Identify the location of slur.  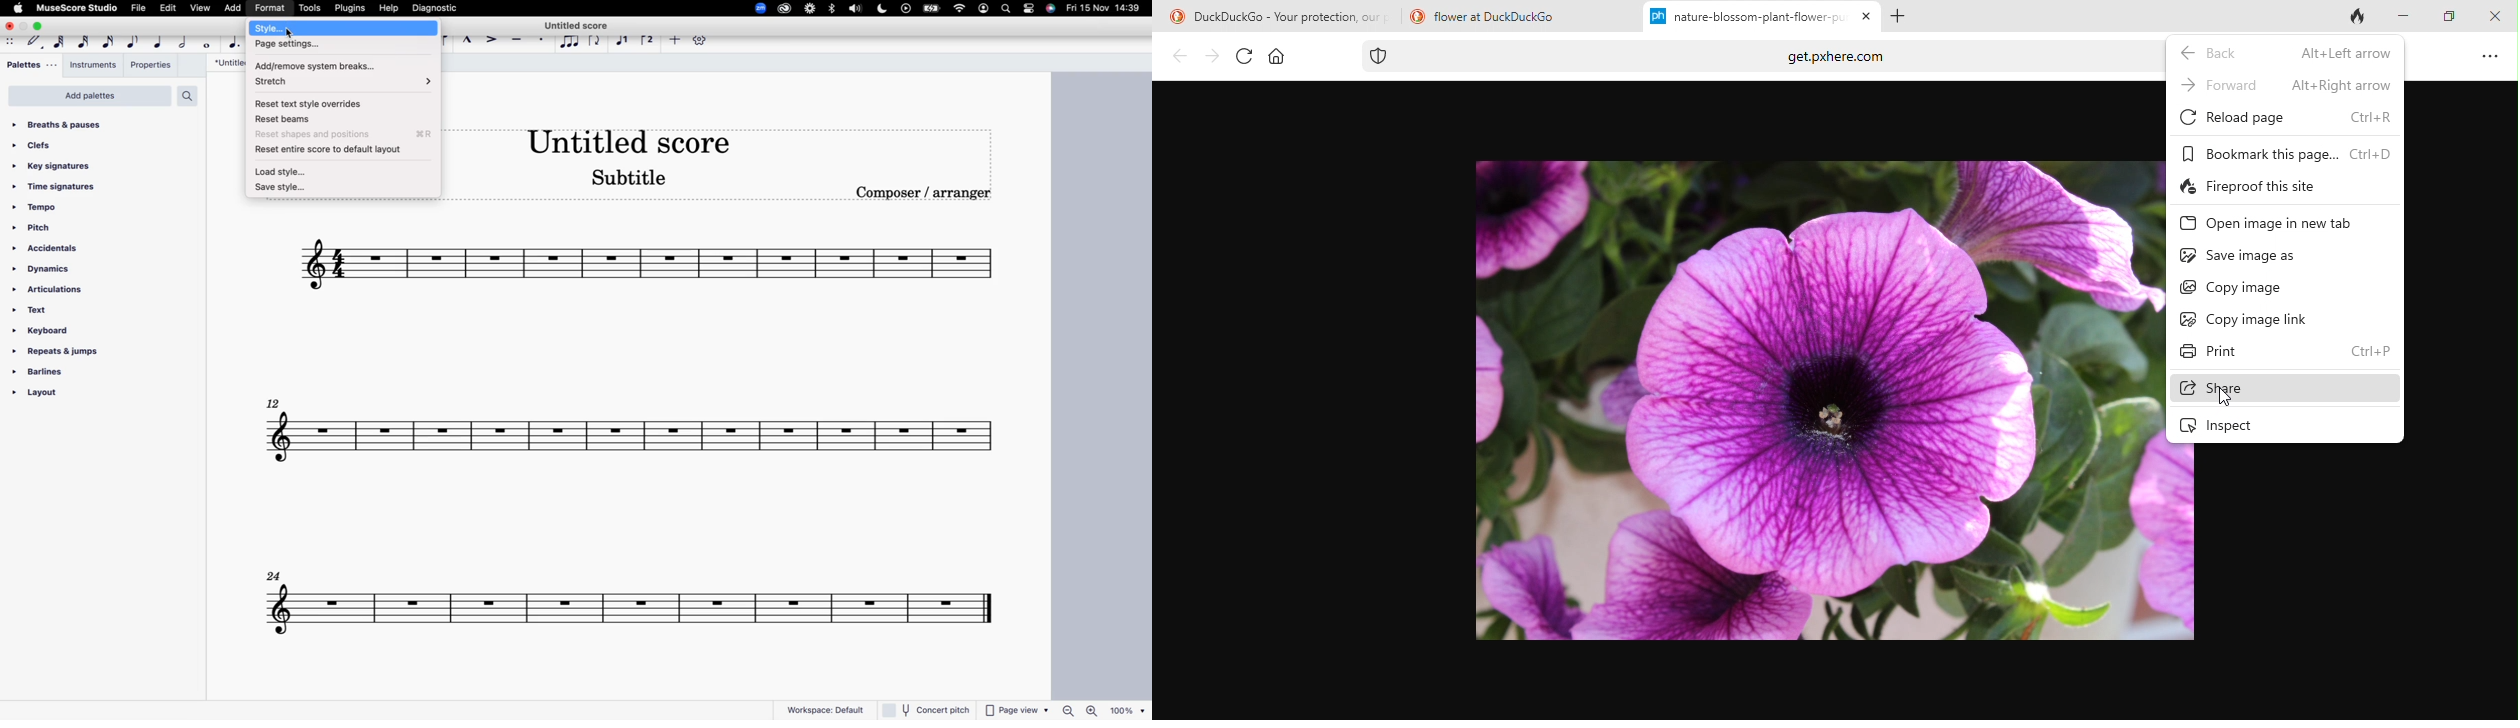
(446, 42).